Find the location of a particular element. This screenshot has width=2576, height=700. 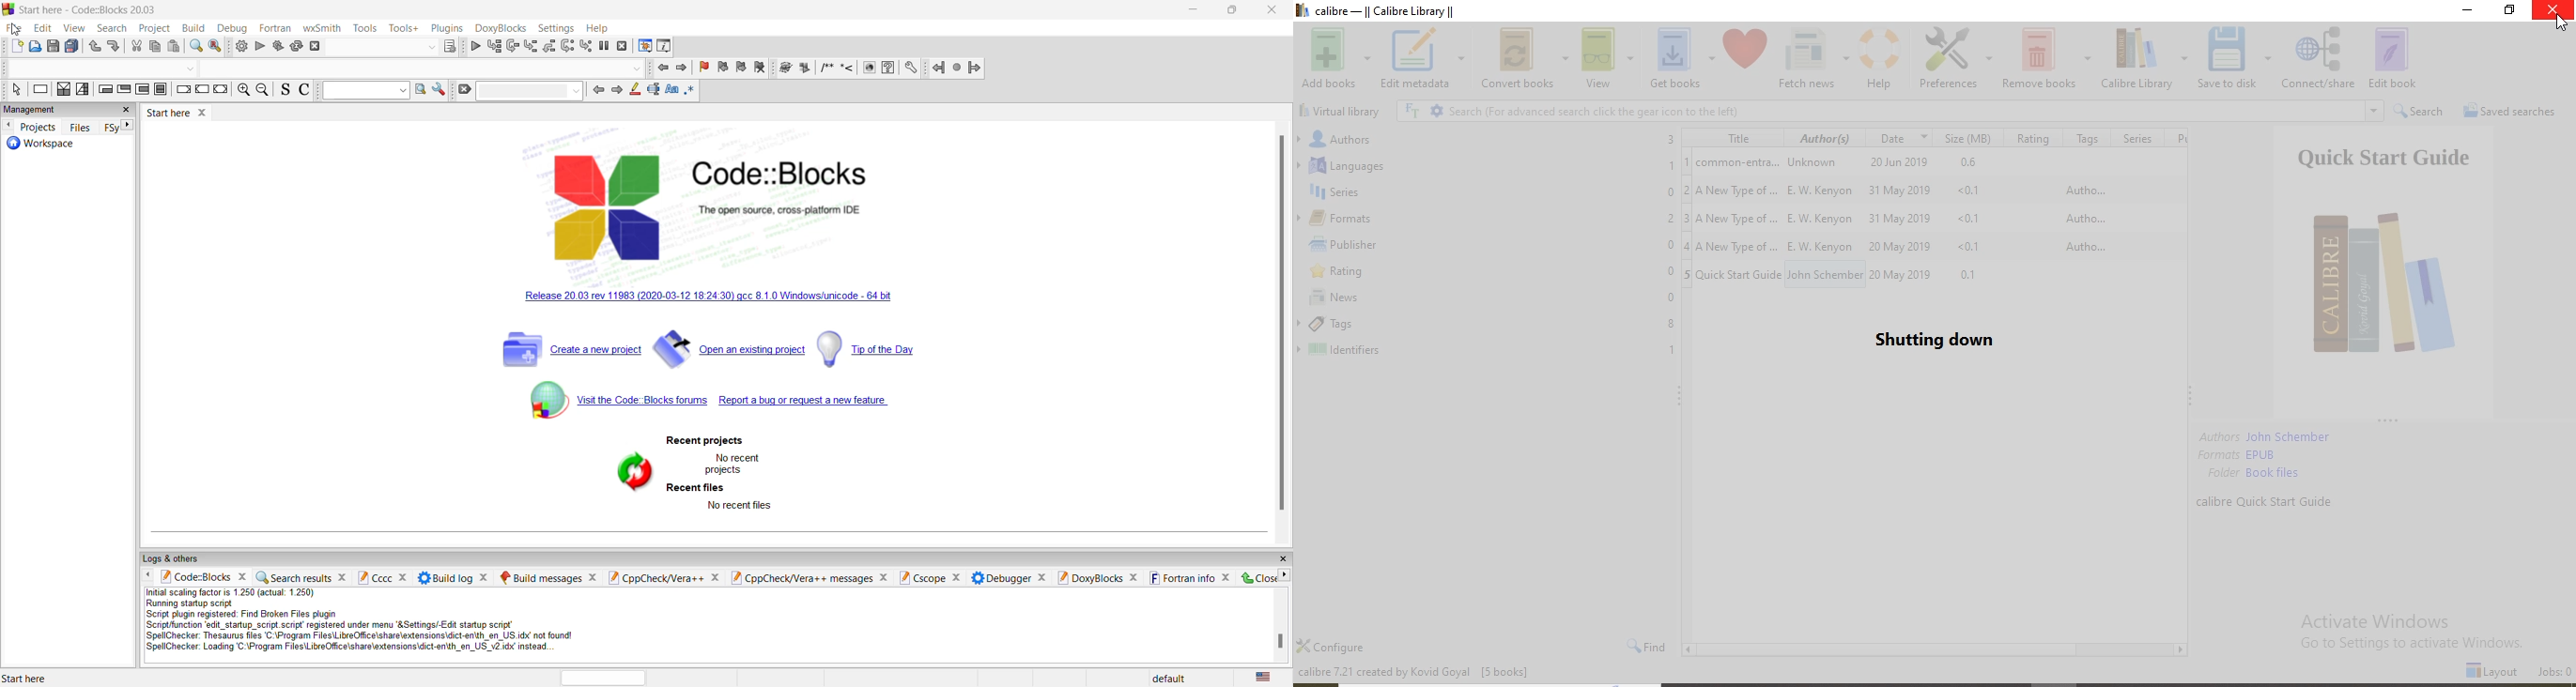

0.6 is located at coordinates (1966, 163).